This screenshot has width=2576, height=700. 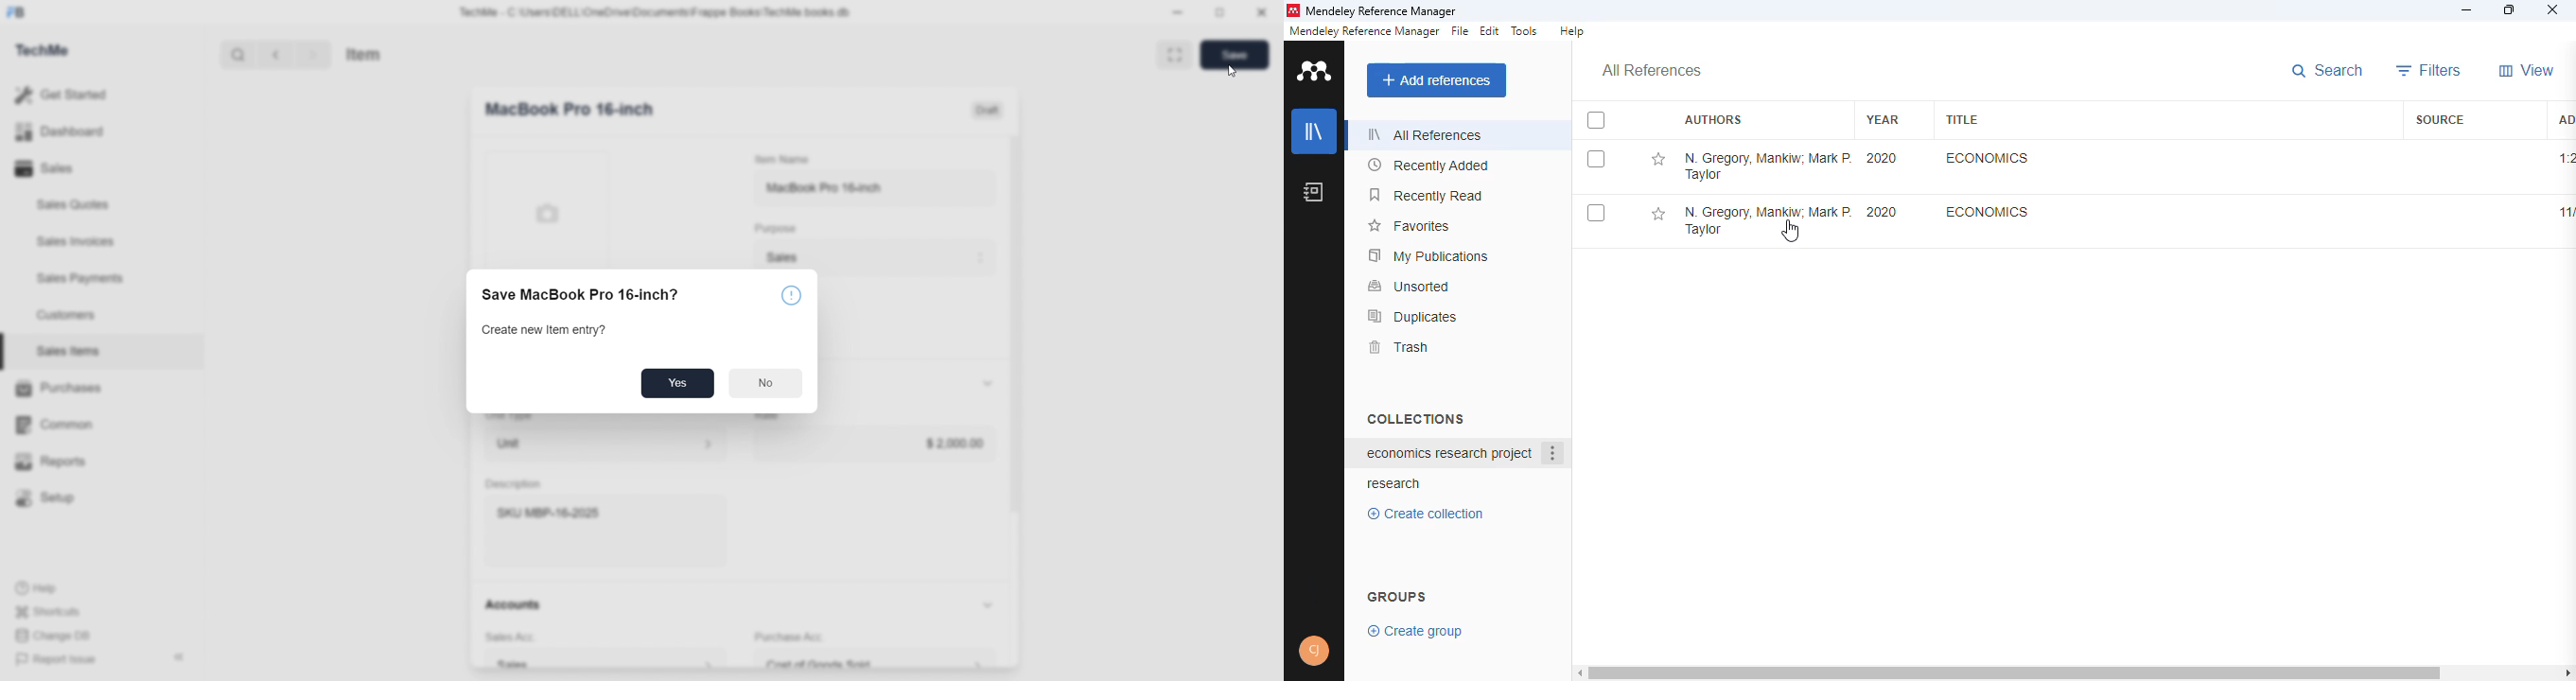 I want to click on recently added, so click(x=1429, y=166).